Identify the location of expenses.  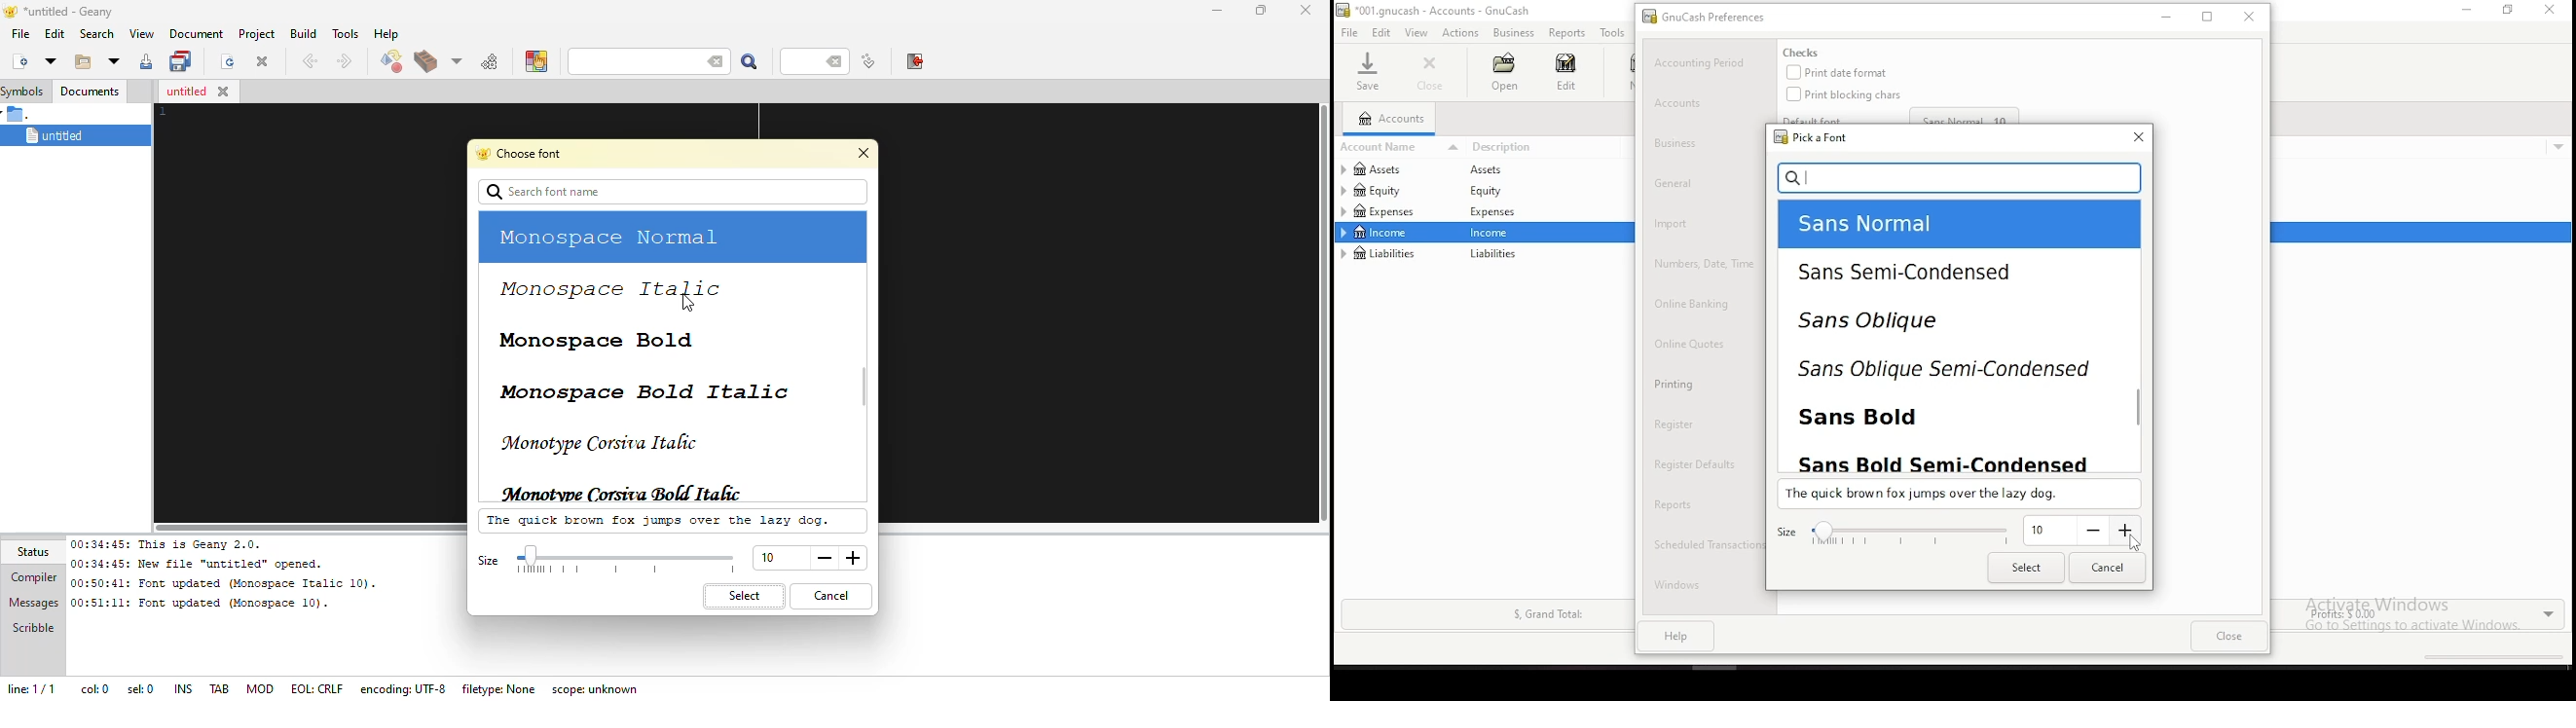
(1395, 211).